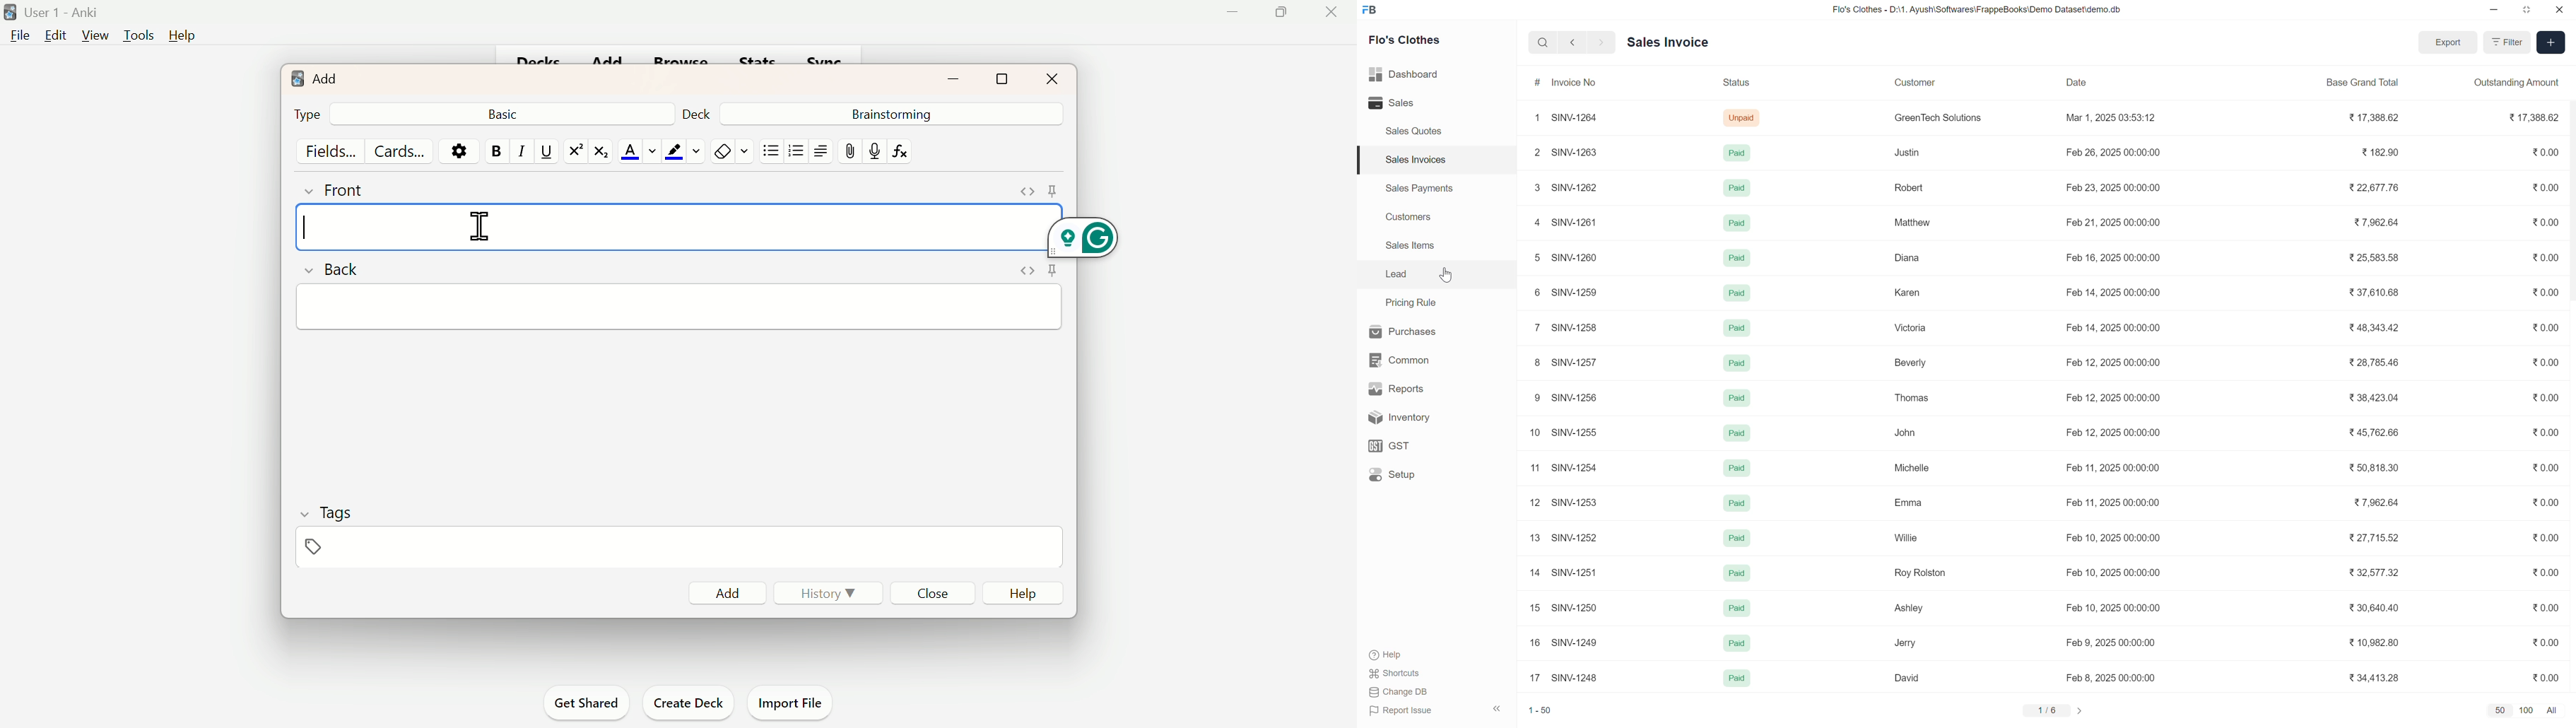  What do you see at coordinates (1396, 273) in the screenshot?
I see `Lead` at bounding box center [1396, 273].